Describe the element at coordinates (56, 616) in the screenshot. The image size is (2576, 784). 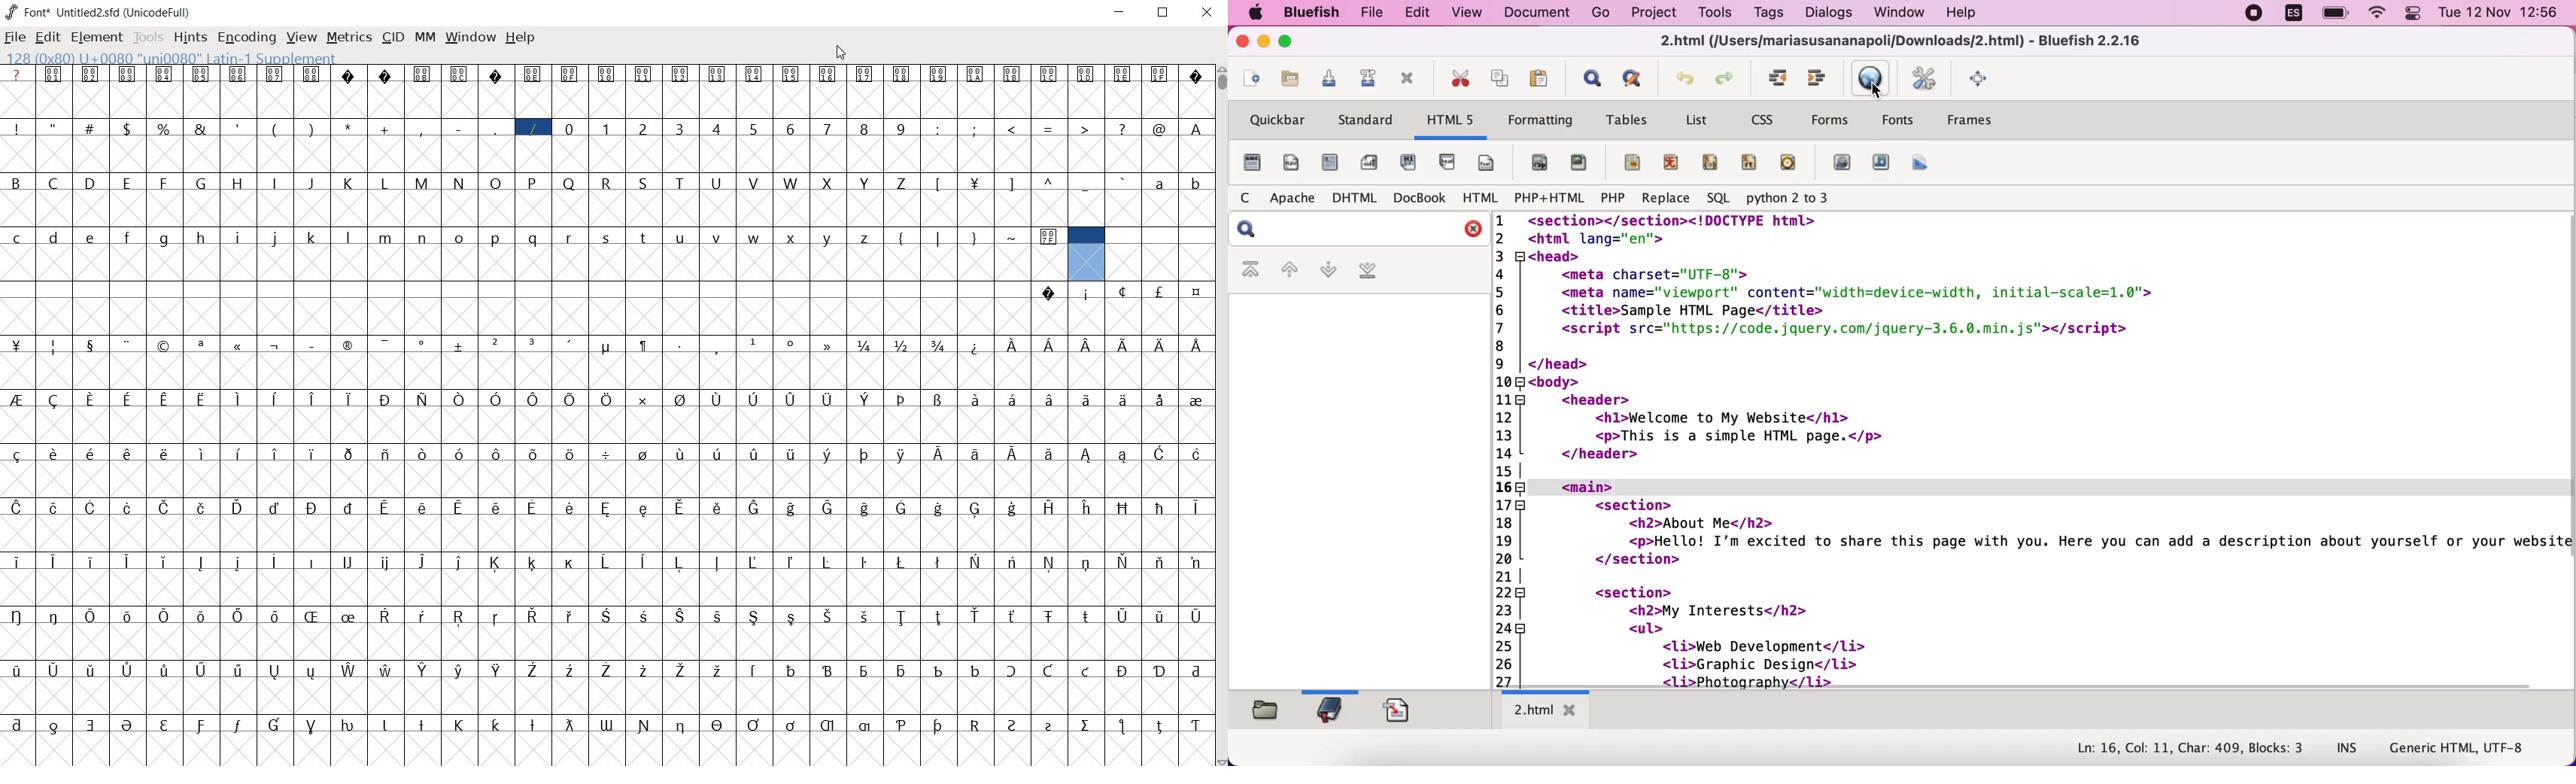
I see `Symbol` at that location.